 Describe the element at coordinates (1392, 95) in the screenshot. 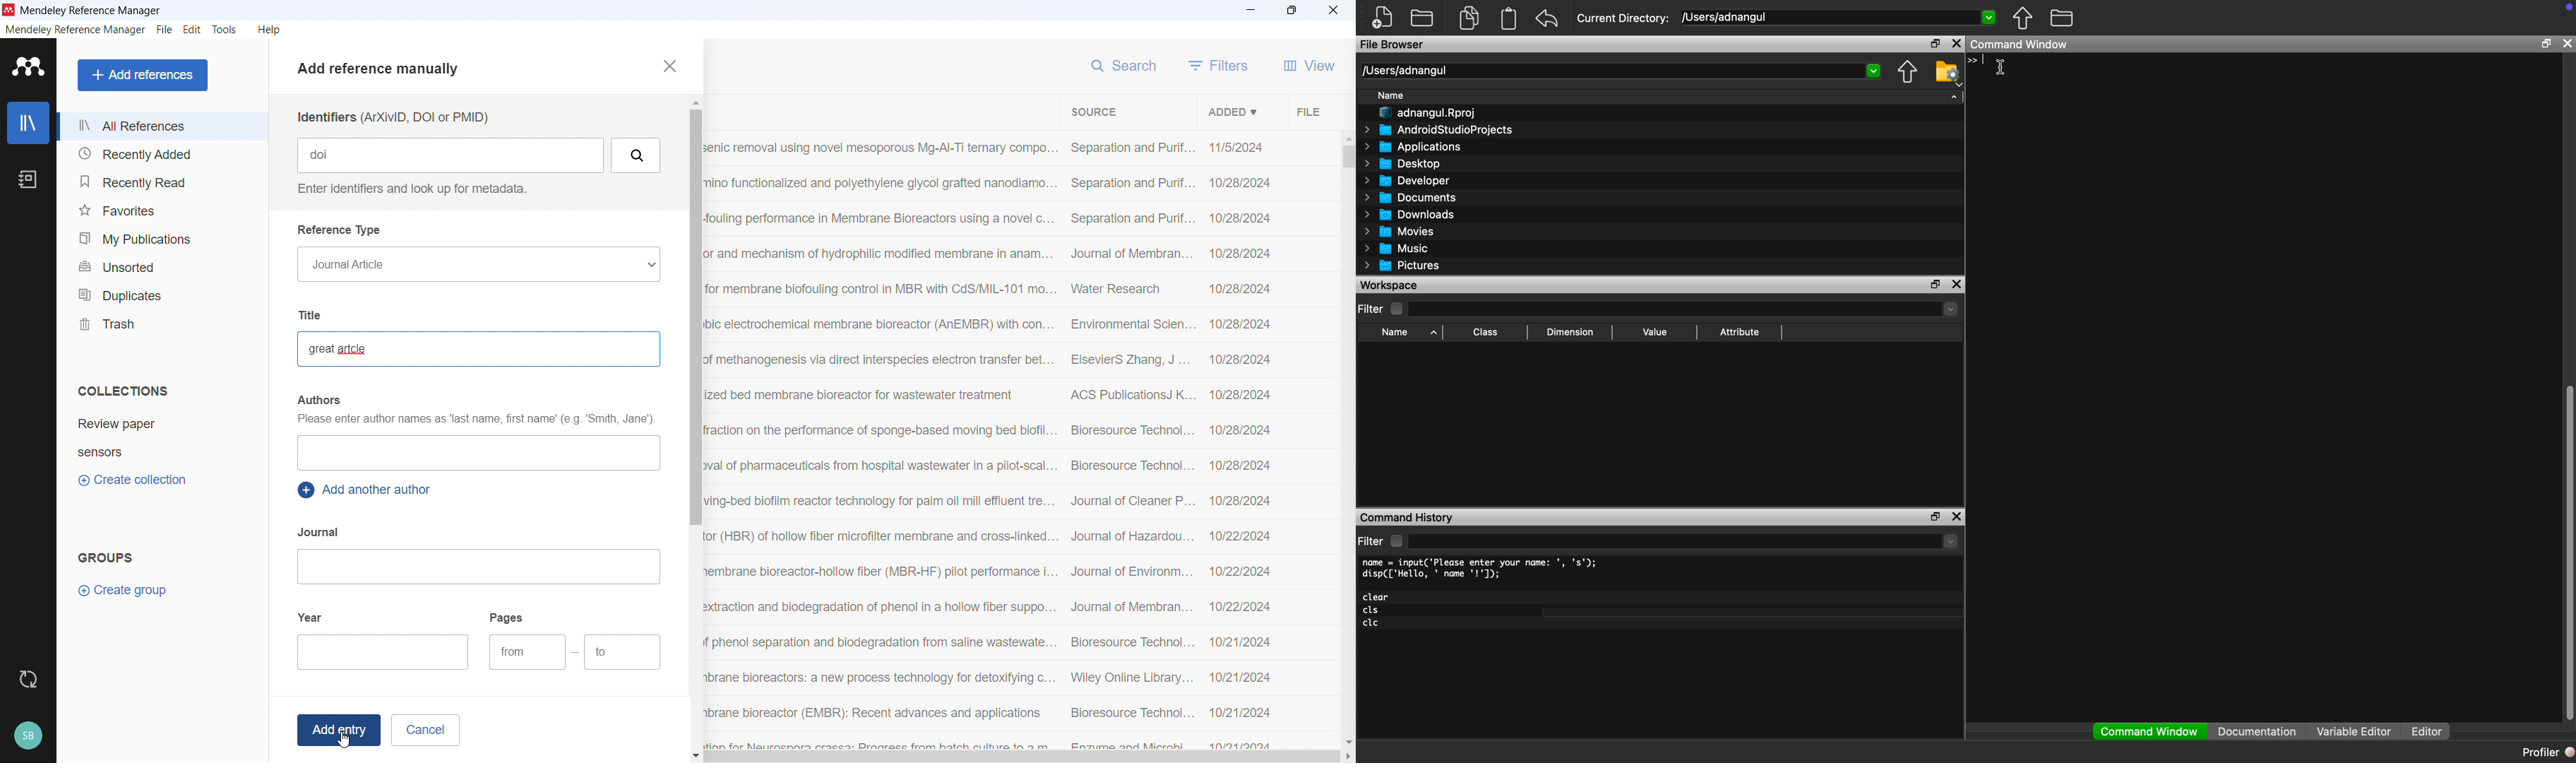

I see `Name` at that location.